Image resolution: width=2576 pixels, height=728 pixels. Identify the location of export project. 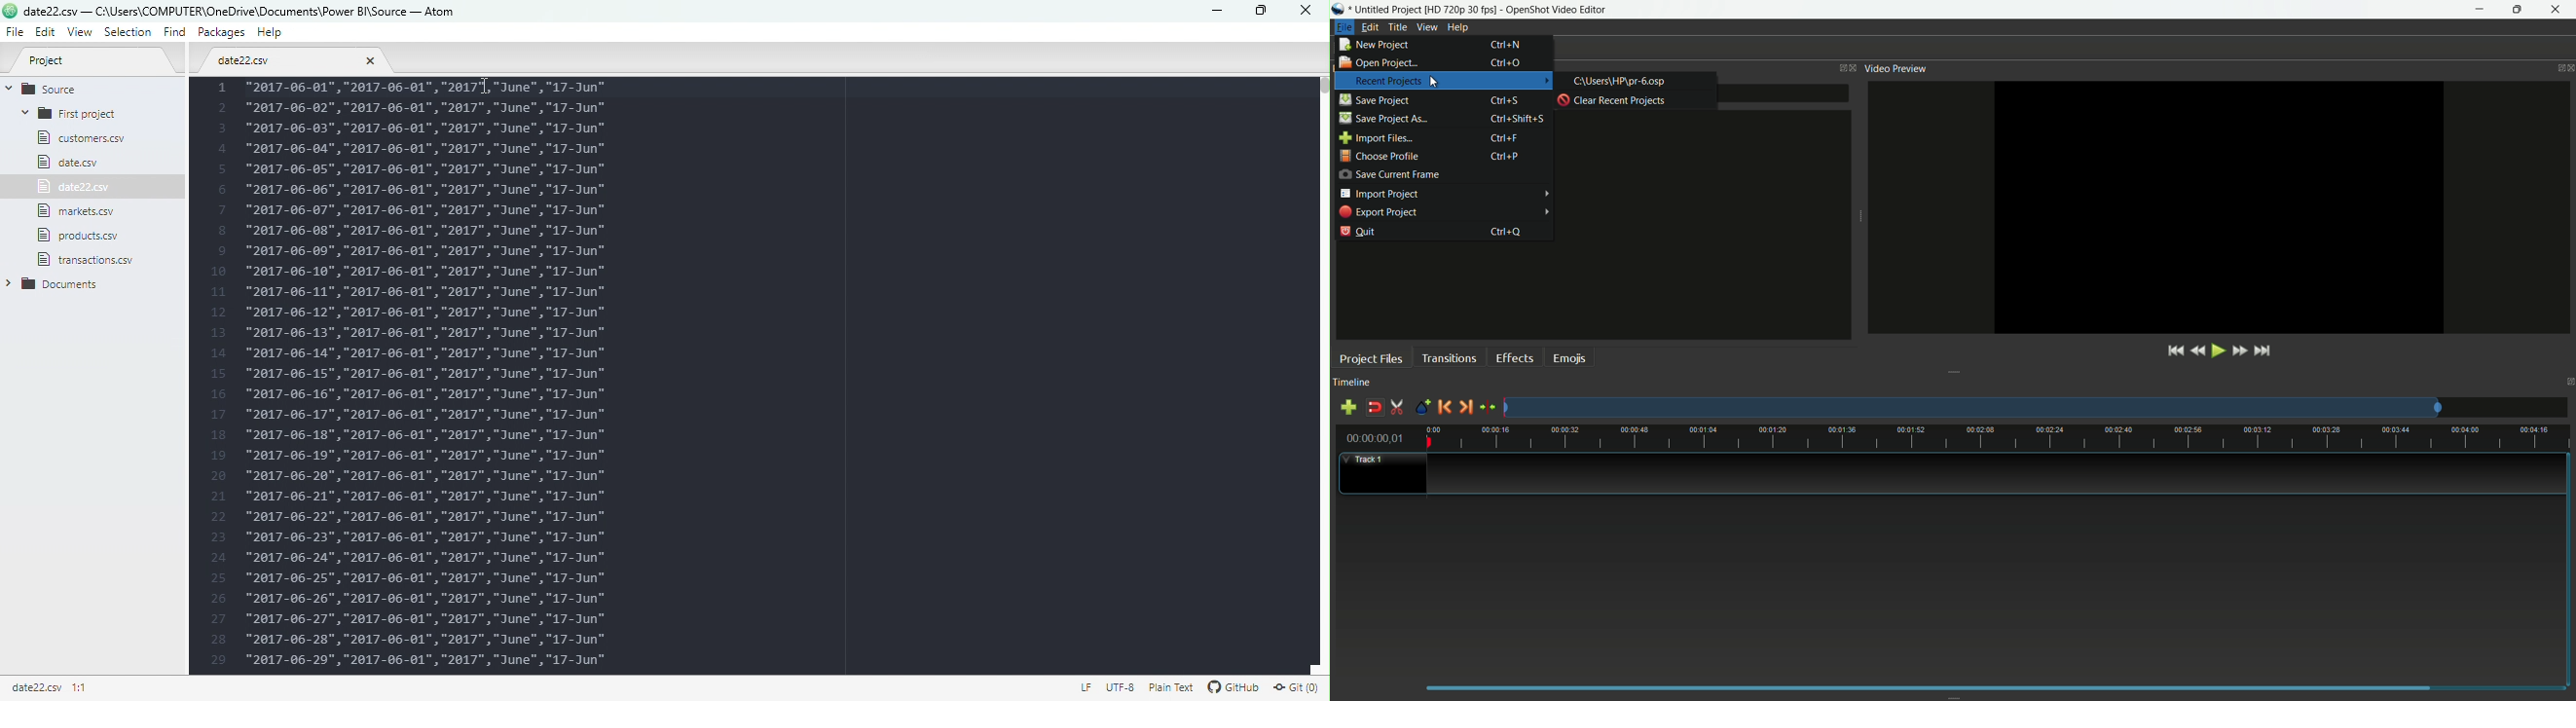
(1378, 212).